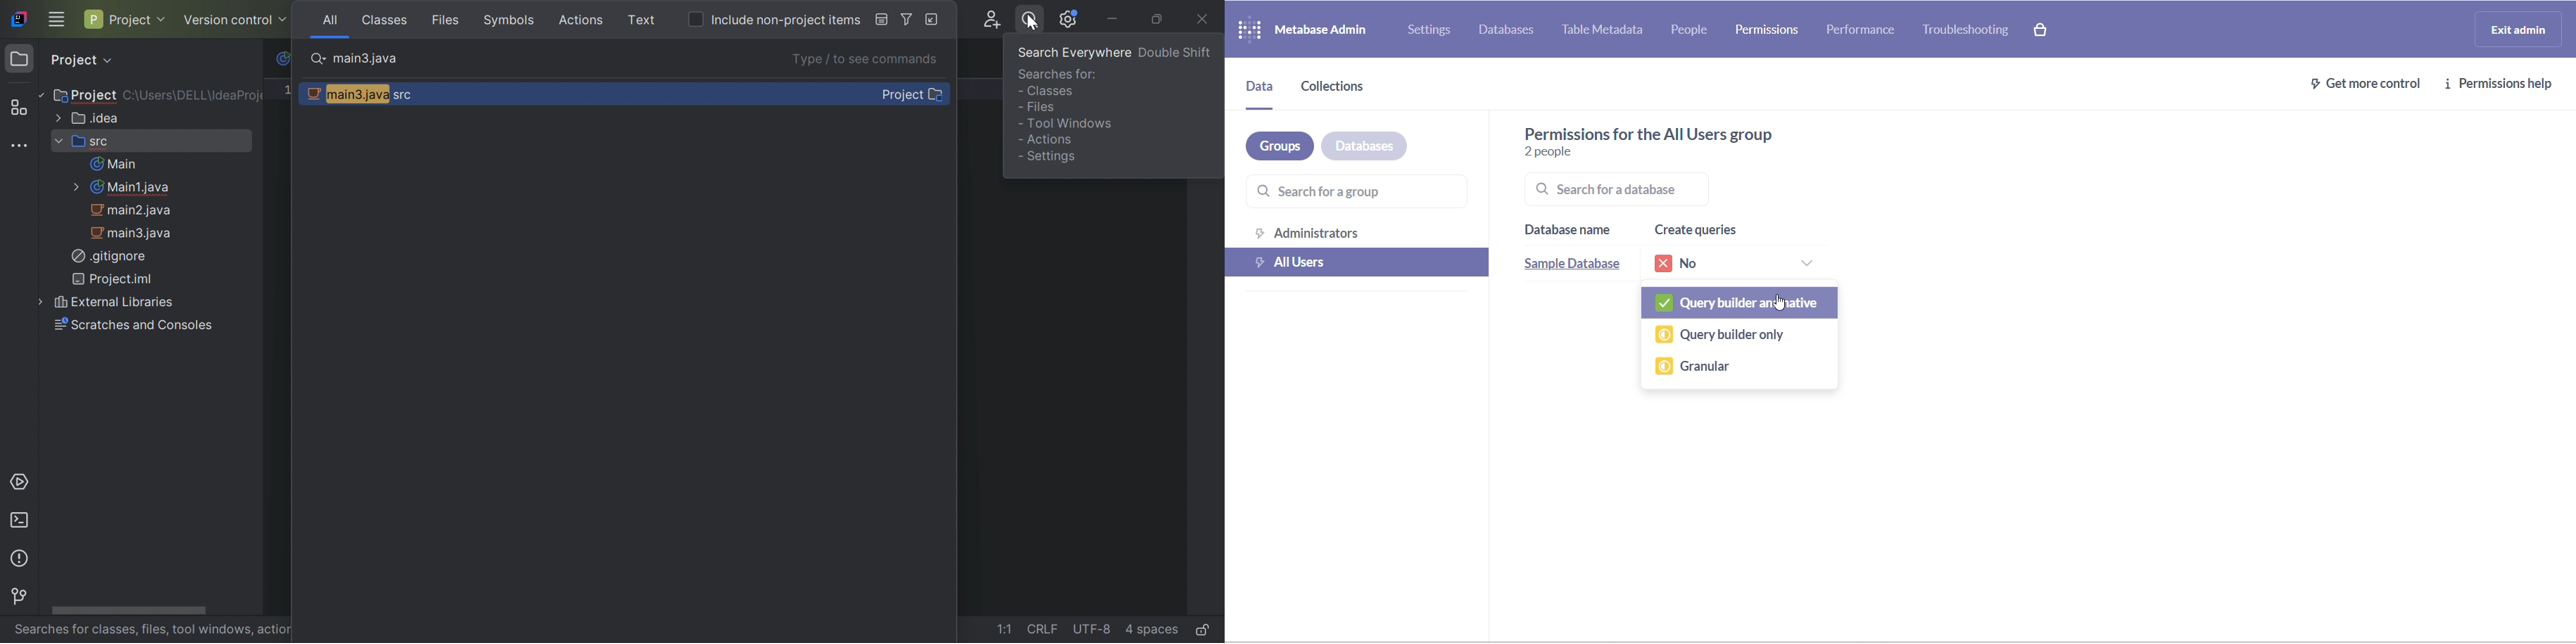 The image size is (2576, 644). What do you see at coordinates (1431, 30) in the screenshot?
I see `settings` at bounding box center [1431, 30].